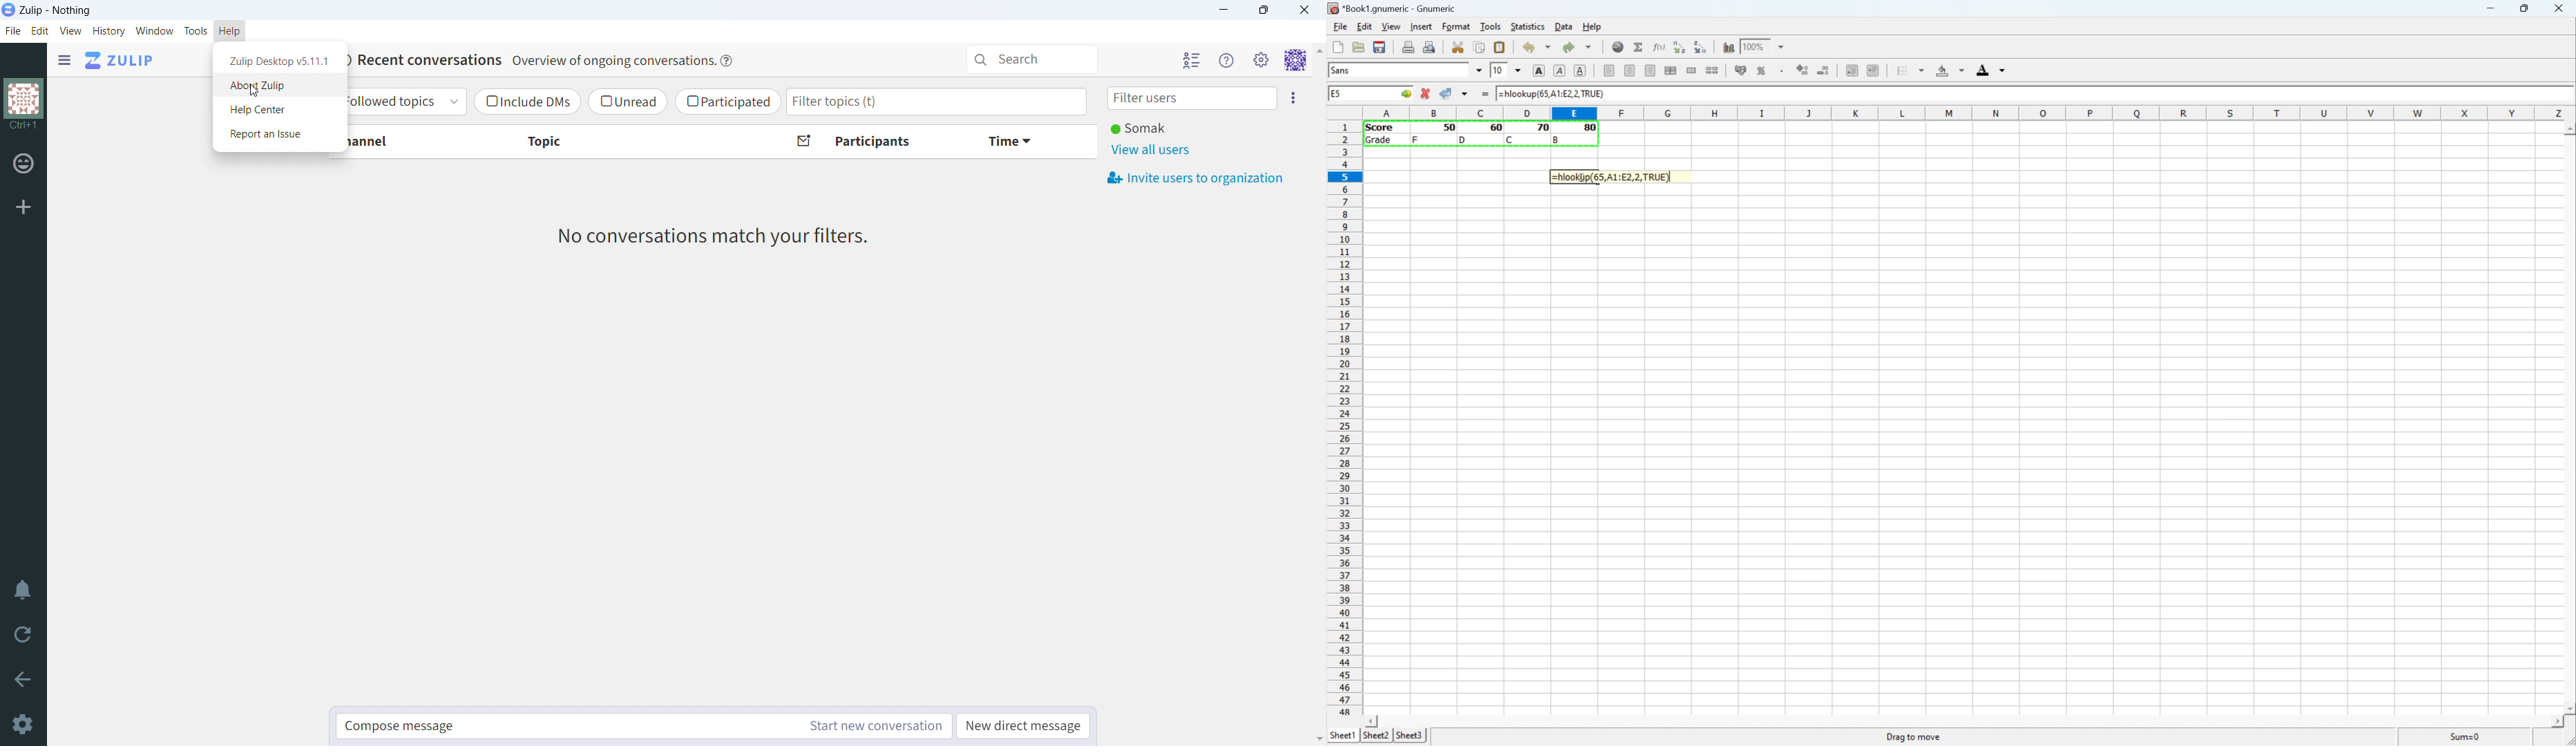 This screenshot has height=756, width=2576. Describe the element at coordinates (1455, 177) in the screenshot. I see `cells` at that location.